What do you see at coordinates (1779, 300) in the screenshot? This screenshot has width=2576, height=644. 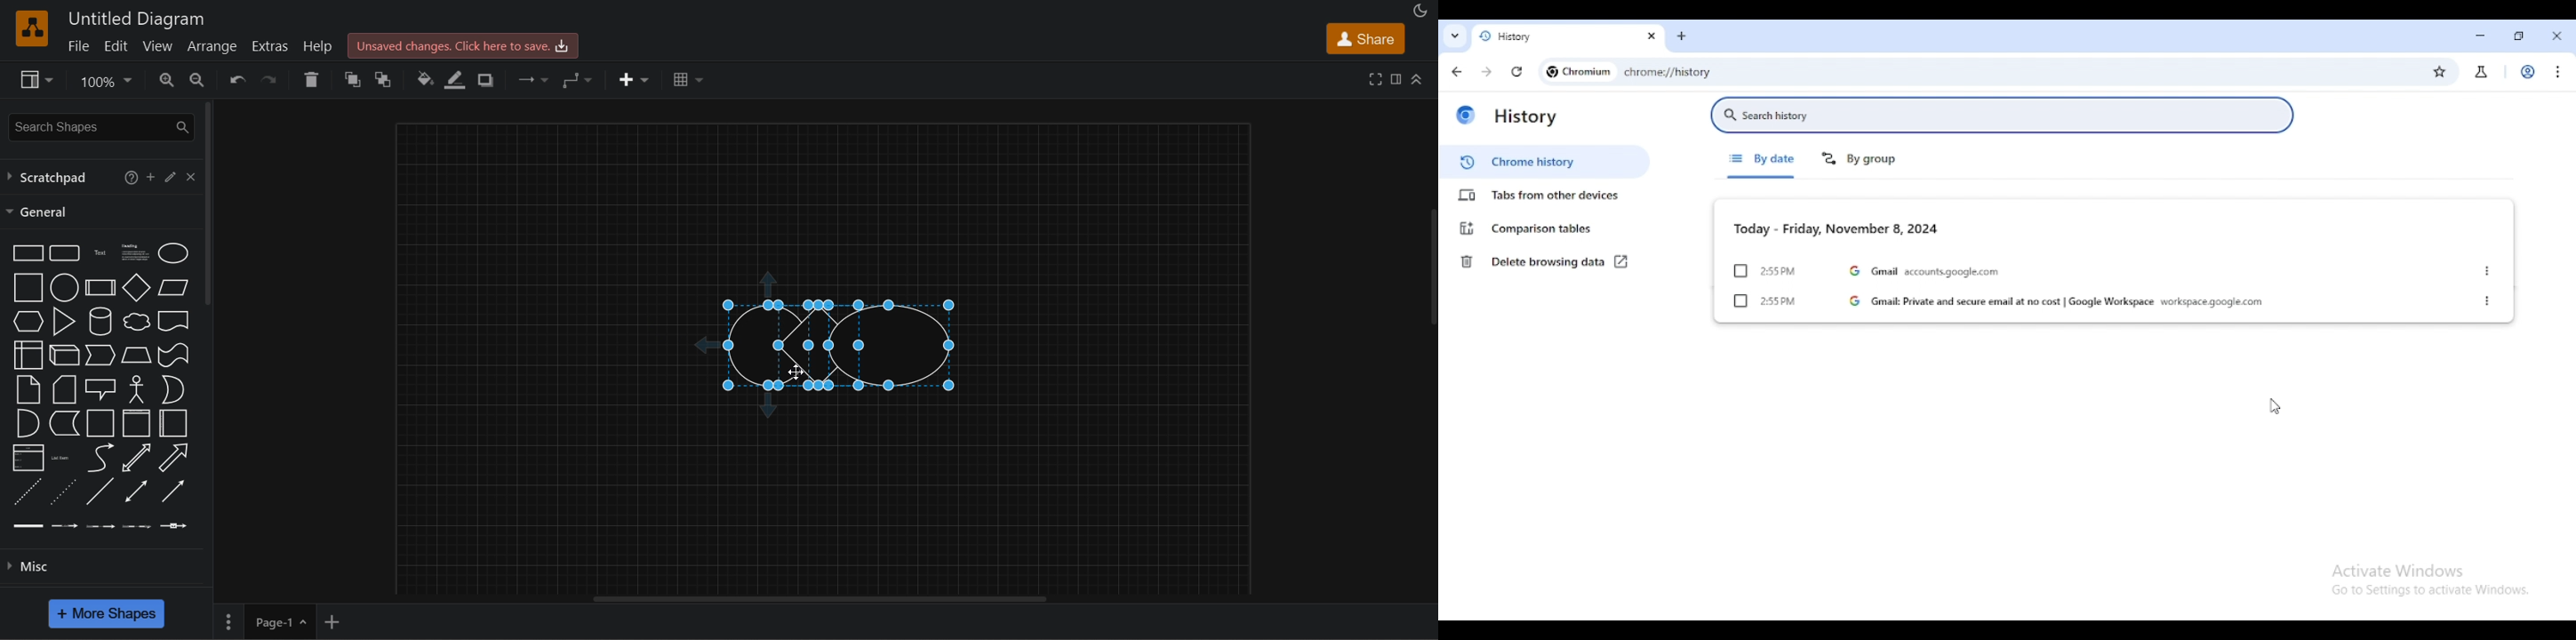 I see `2:55 PM` at bounding box center [1779, 300].